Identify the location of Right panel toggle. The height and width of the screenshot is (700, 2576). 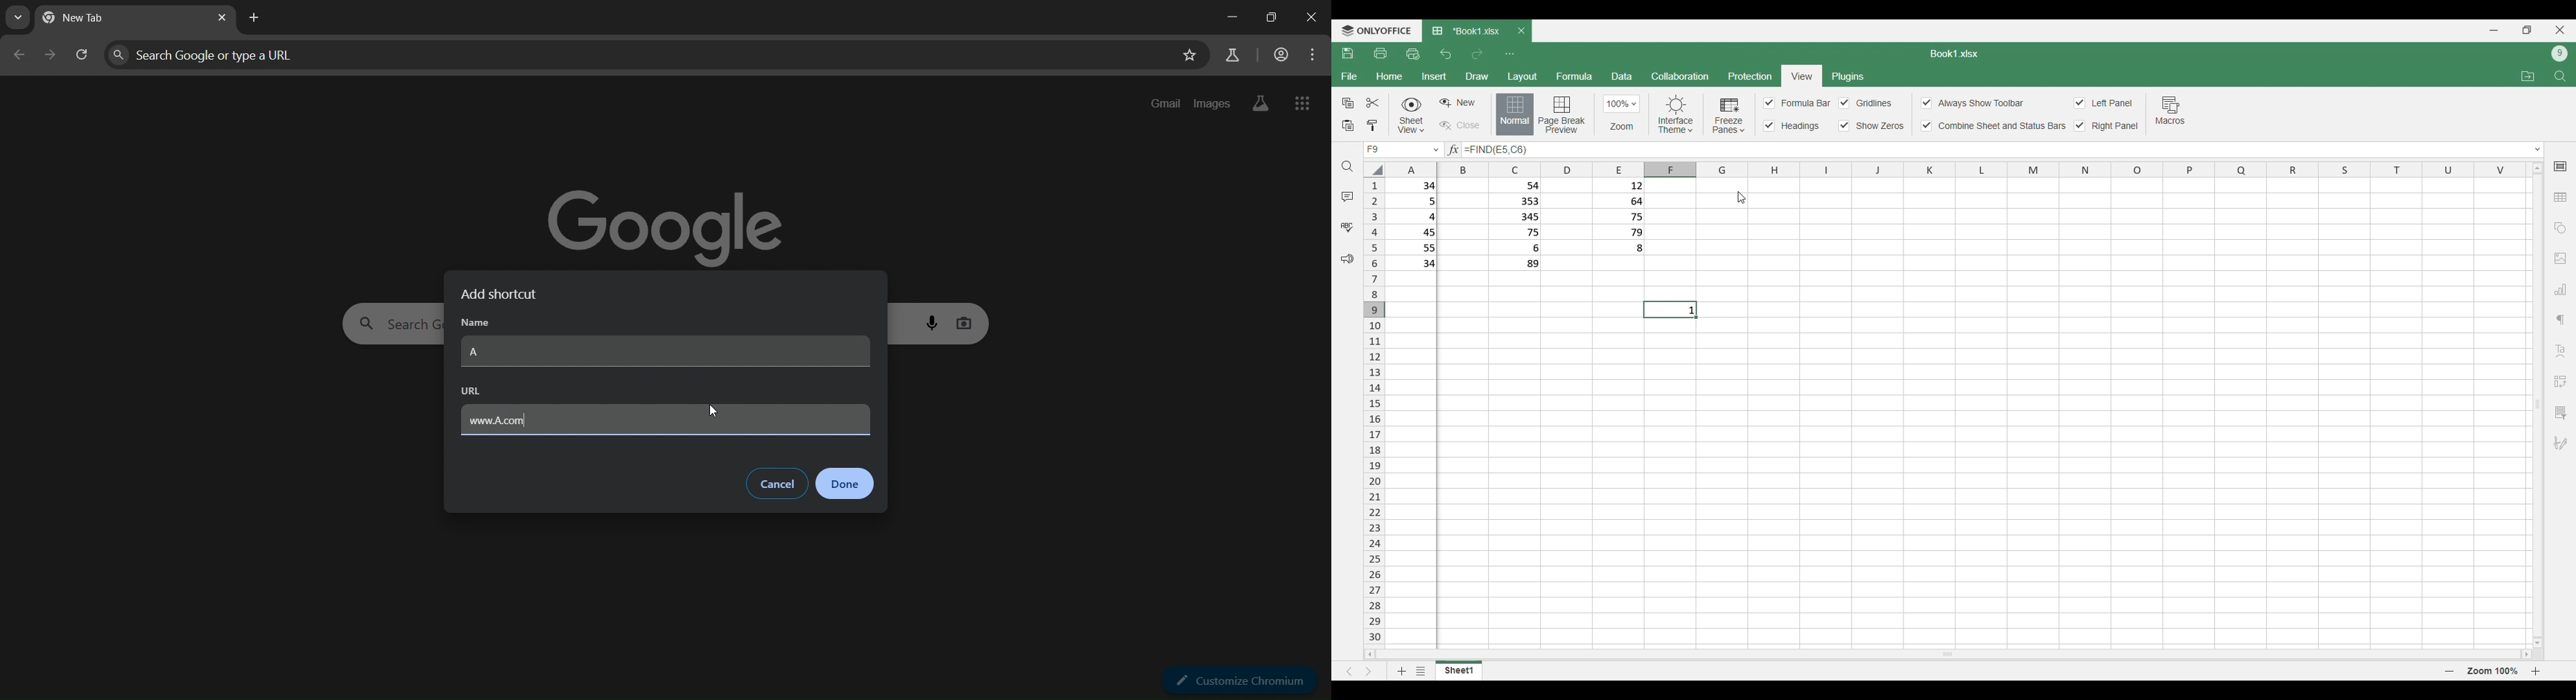
(2106, 126).